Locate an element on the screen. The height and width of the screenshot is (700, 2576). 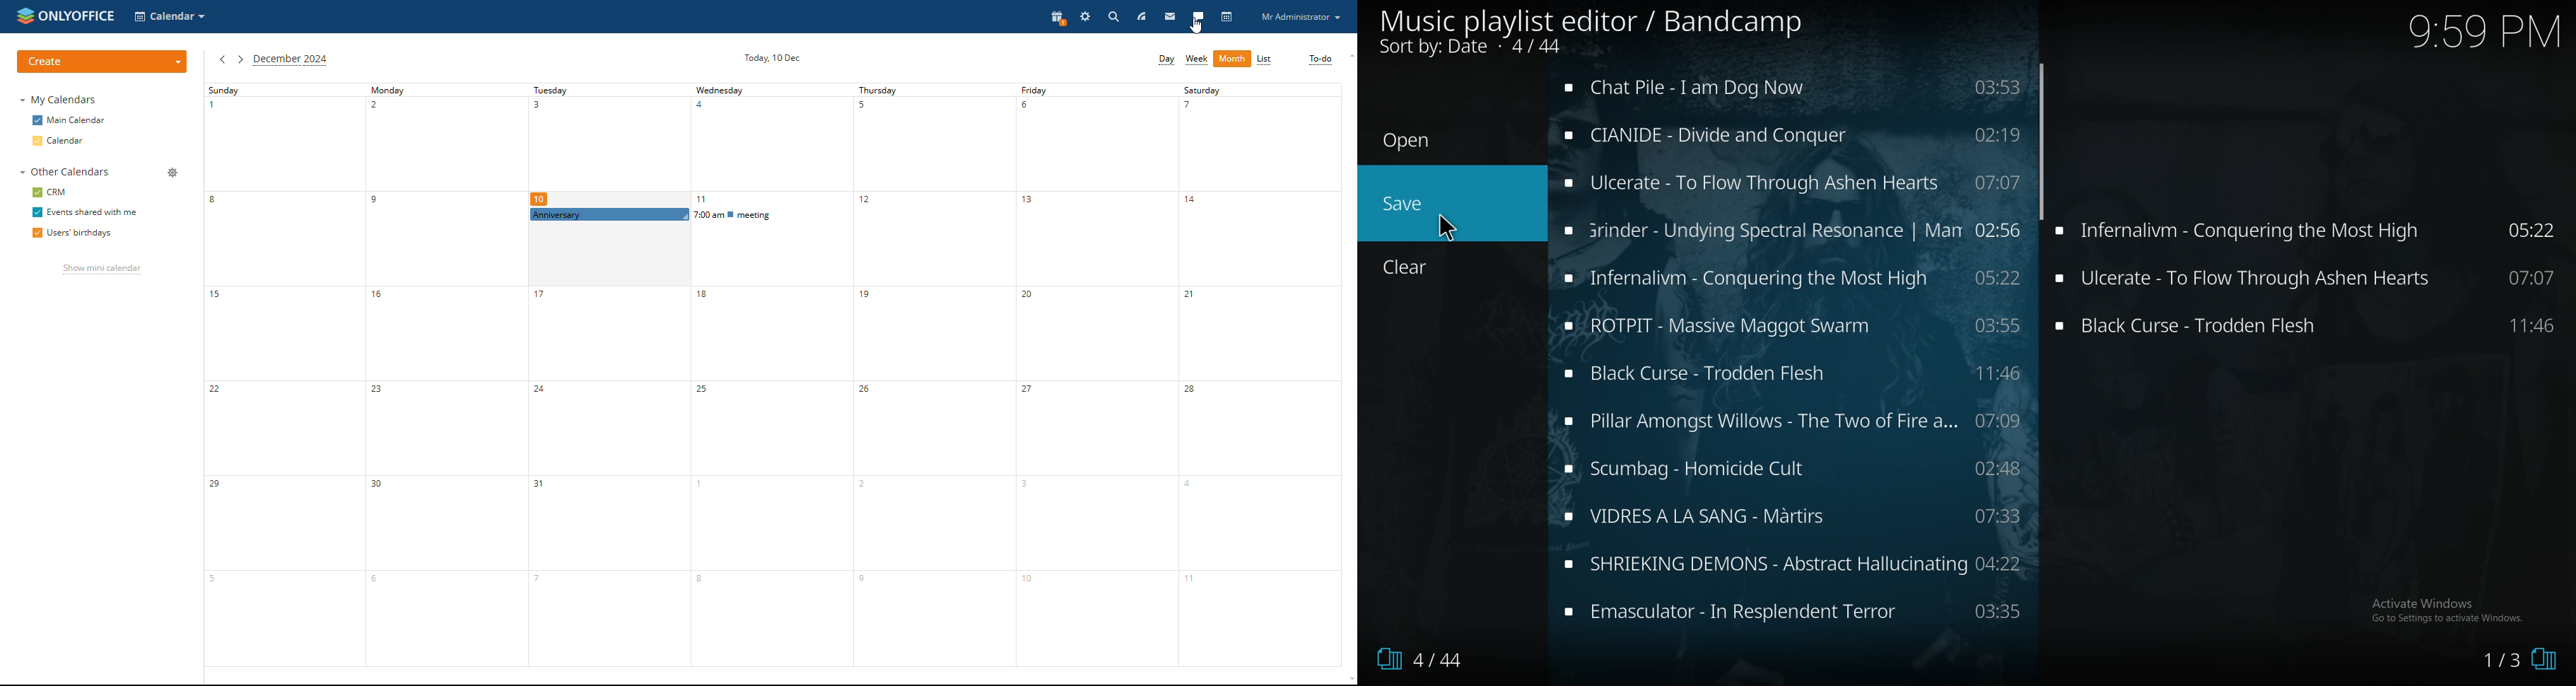
music is located at coordinates (1797, 614).